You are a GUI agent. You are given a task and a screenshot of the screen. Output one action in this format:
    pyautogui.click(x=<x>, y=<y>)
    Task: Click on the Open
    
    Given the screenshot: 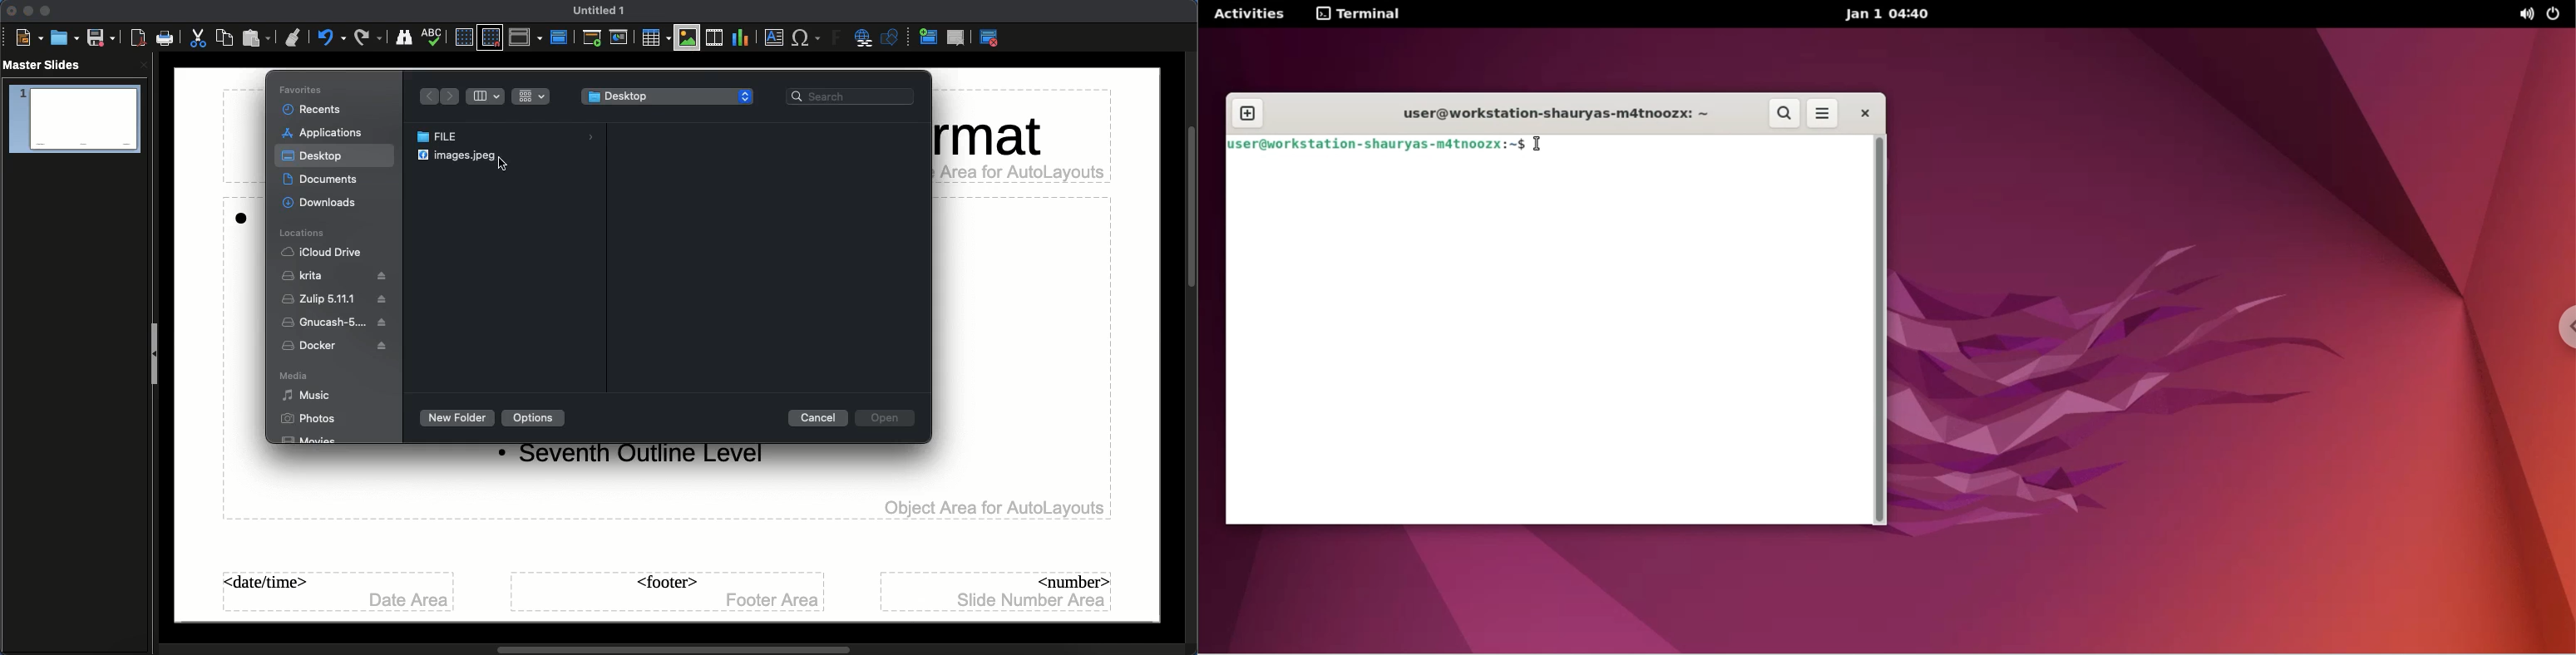 What is the action you would take?
    pyautogui.click(x=62, y=38)
    